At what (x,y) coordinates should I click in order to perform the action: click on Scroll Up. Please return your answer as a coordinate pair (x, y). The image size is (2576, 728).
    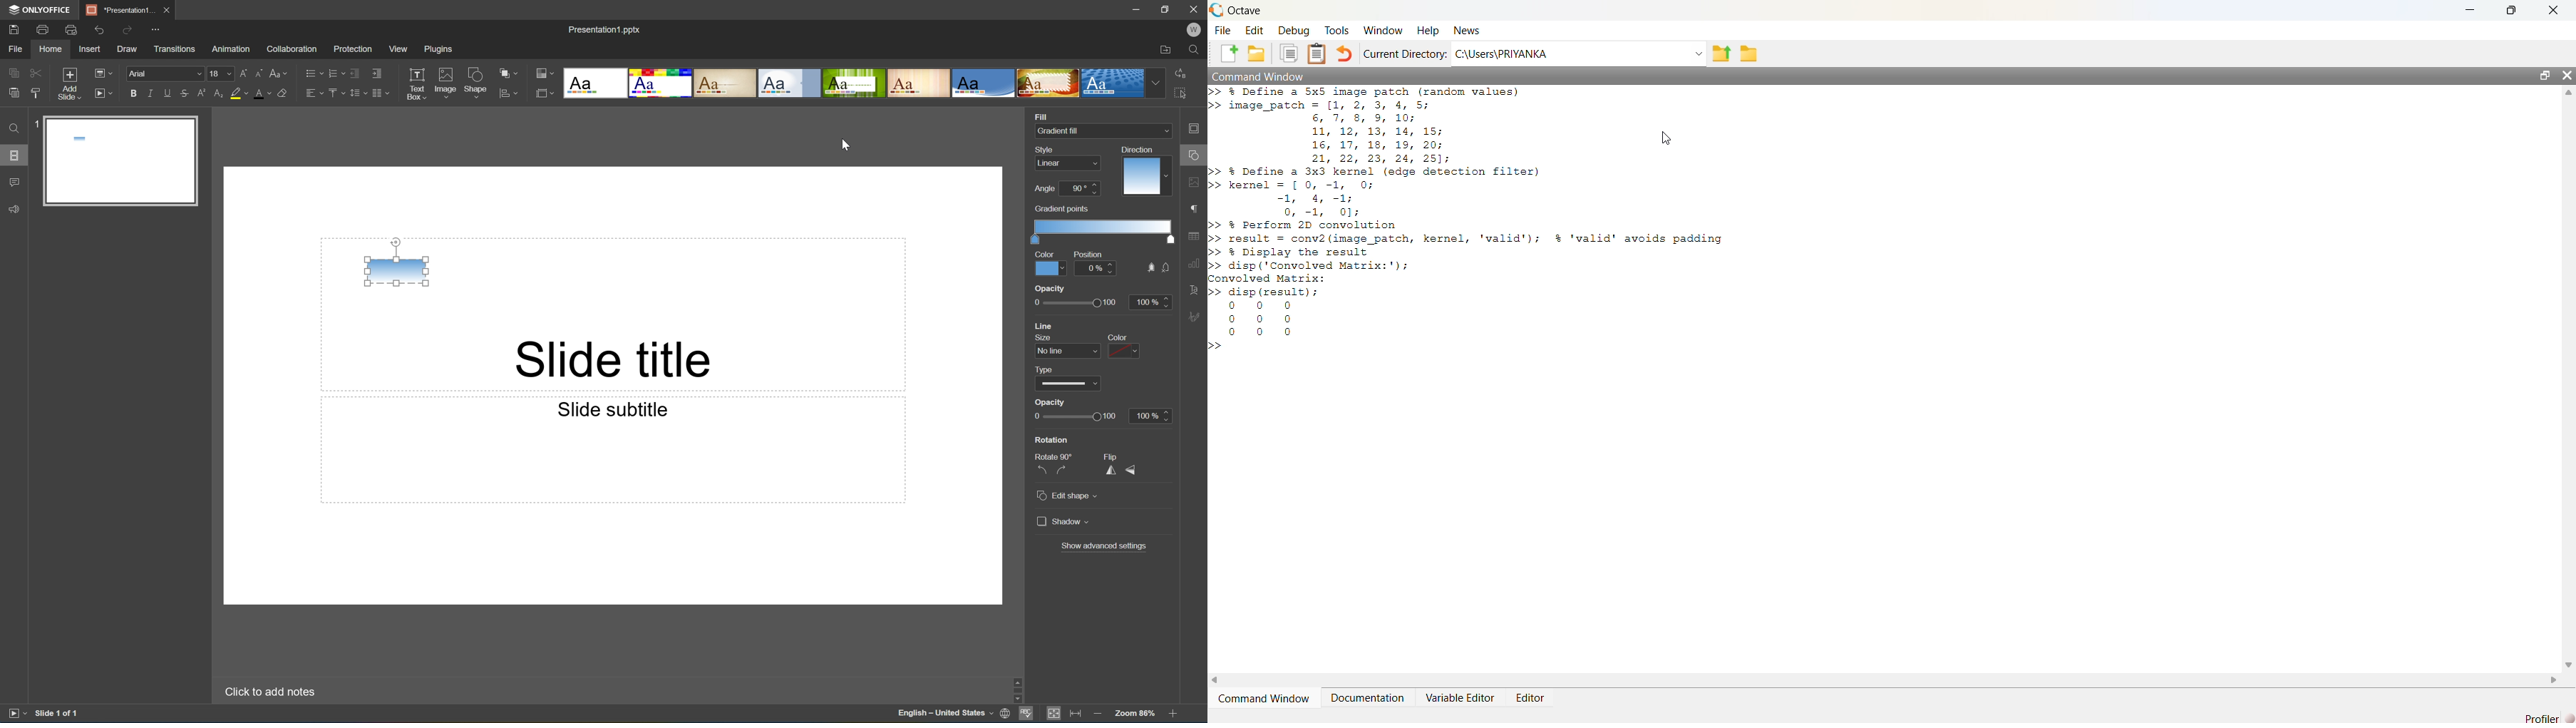
    Looking at the image, I should click on (1172, 677).